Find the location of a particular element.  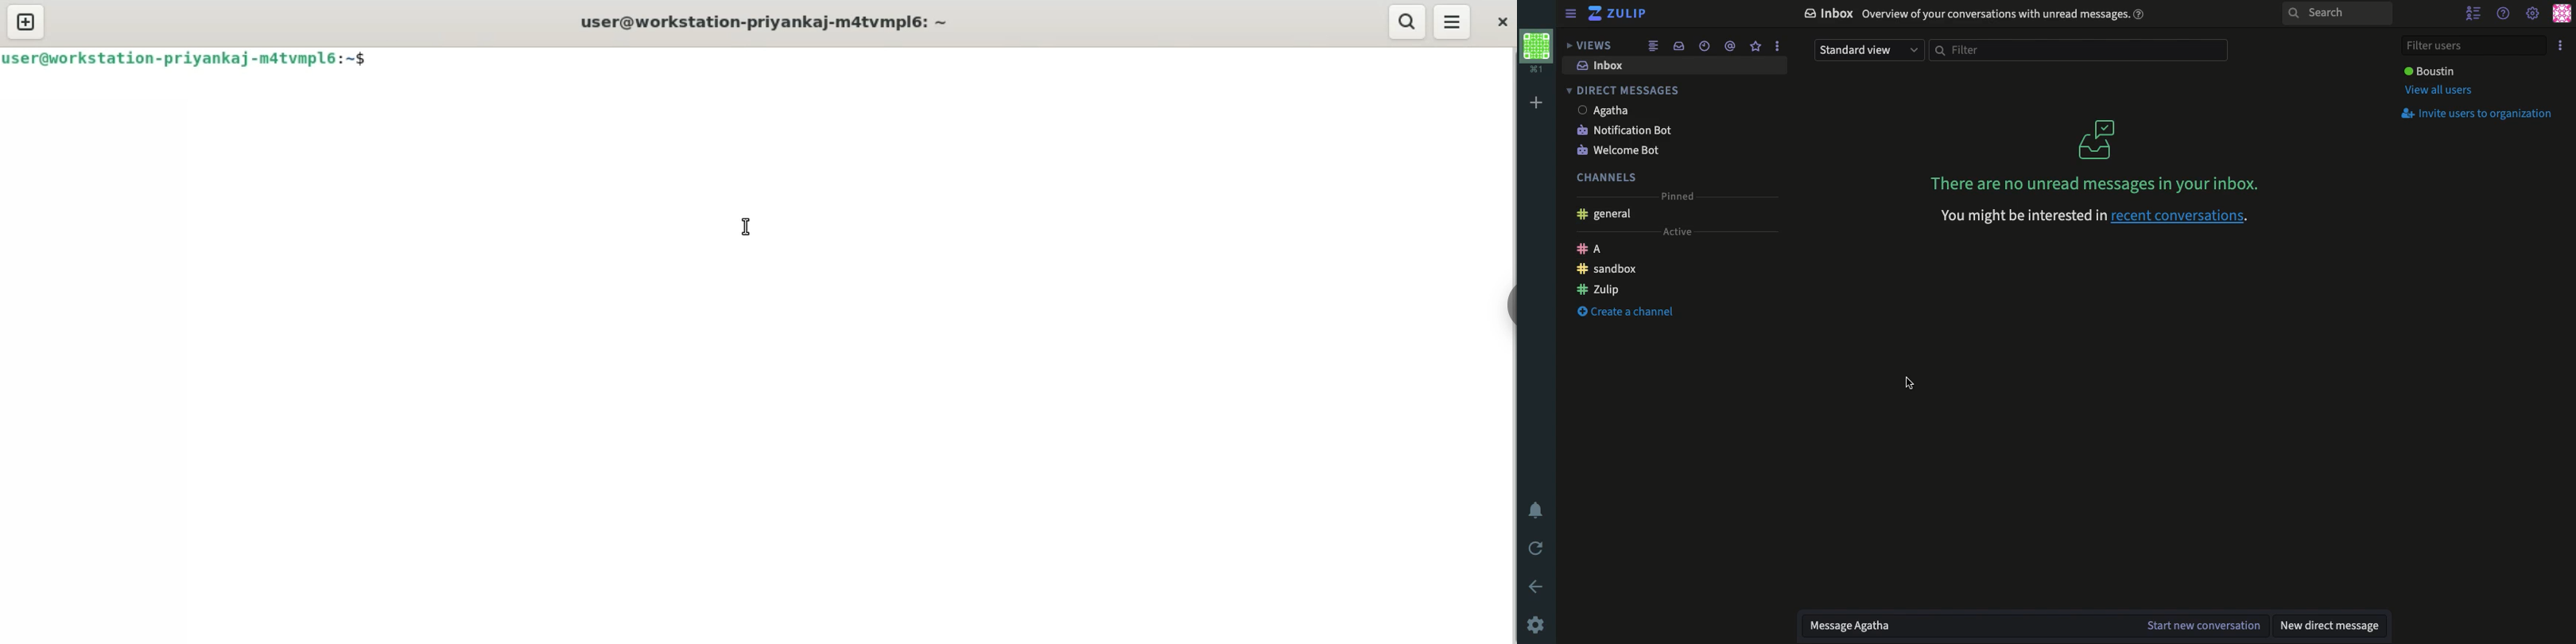

Favorite is located at coordinates (1756, 47).